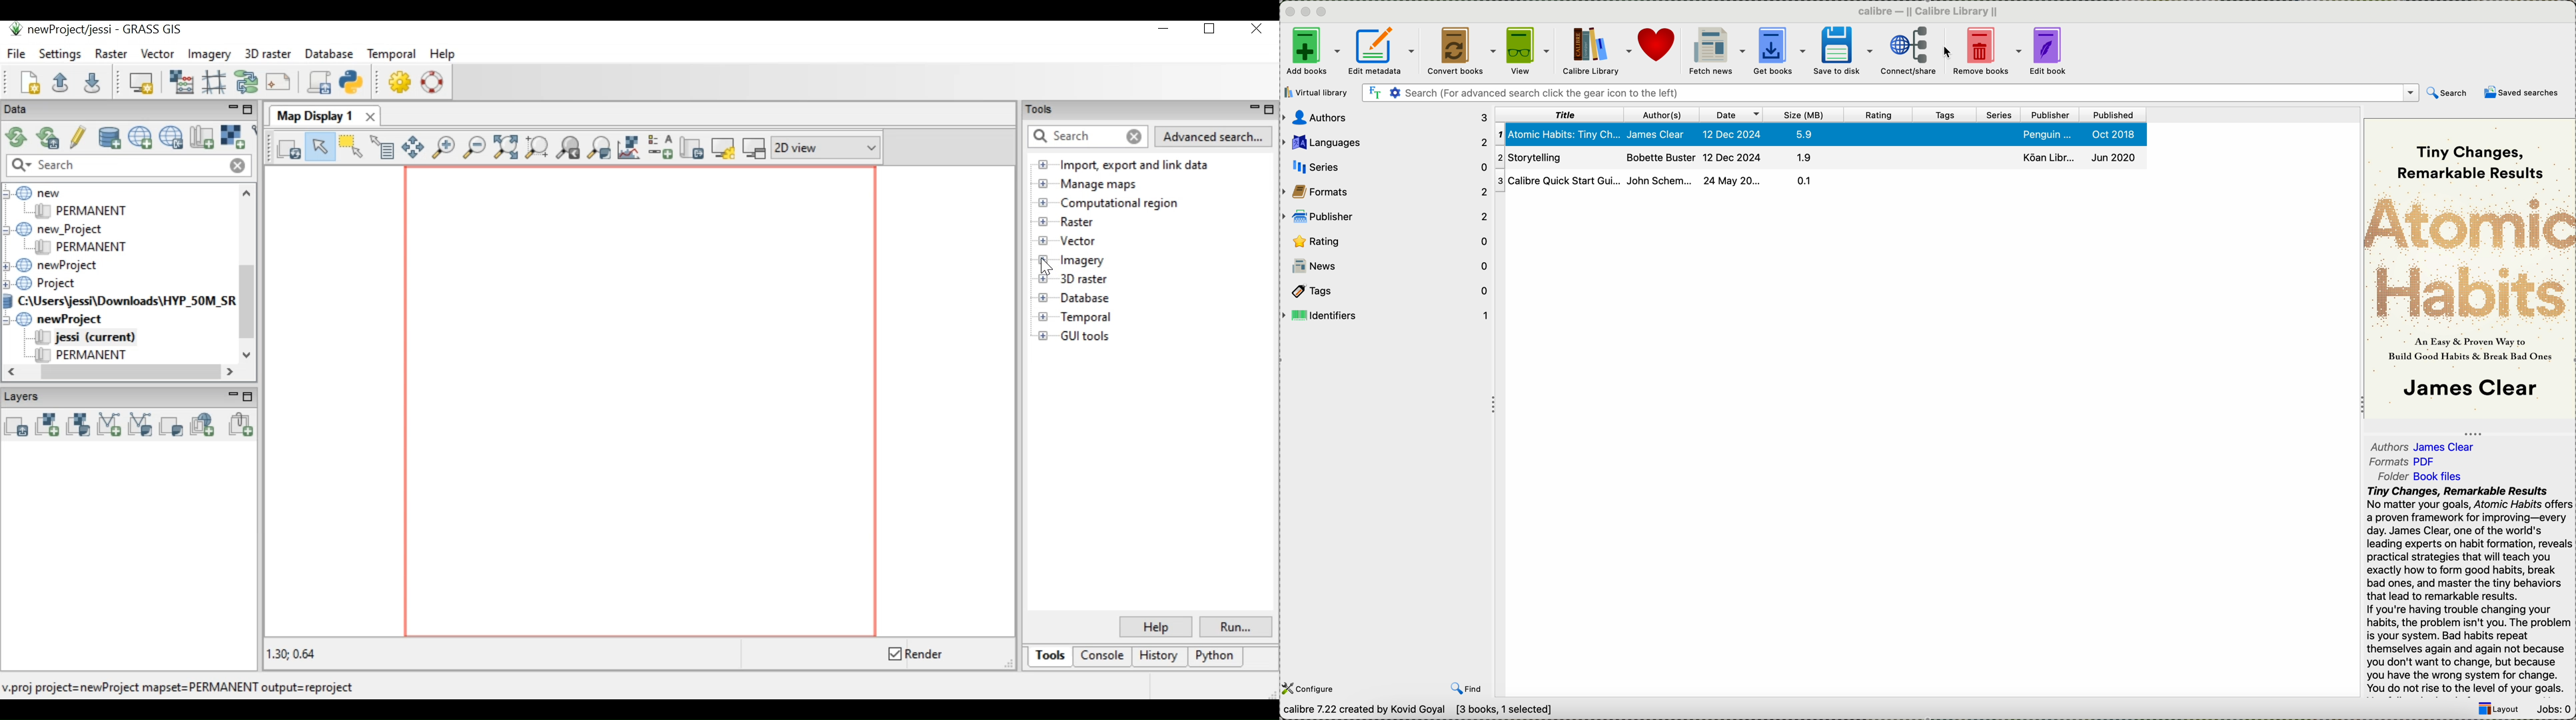 The image size is (2576, 728). What do you see at coordinates (1318, 92) in the screenshot?
I see `virtual library` at bounding box center [1318, 92].